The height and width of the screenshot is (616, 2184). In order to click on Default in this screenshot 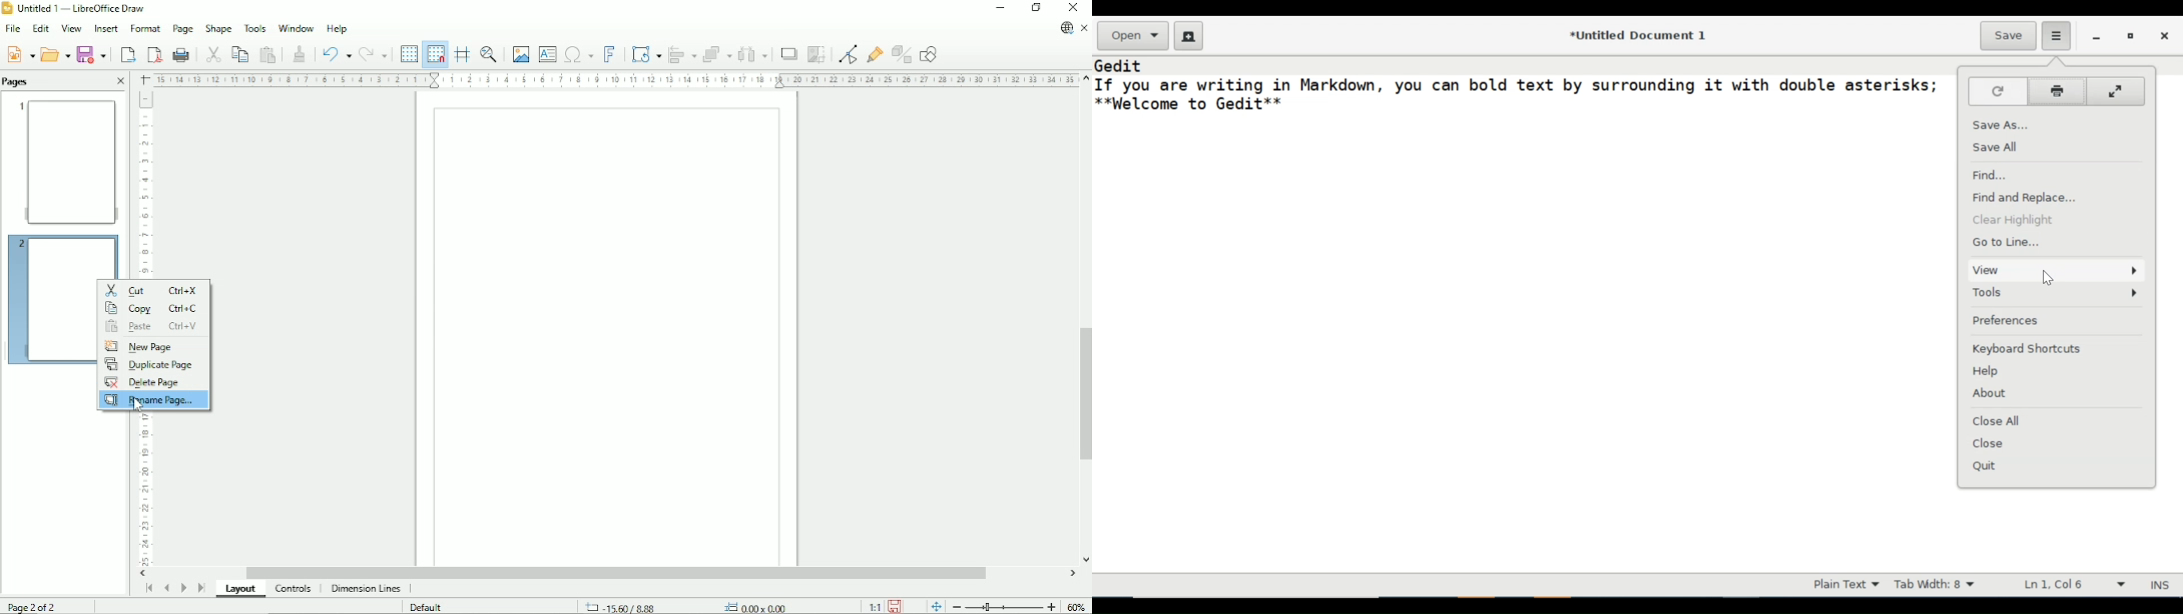, I will do `click(428, 607)`.